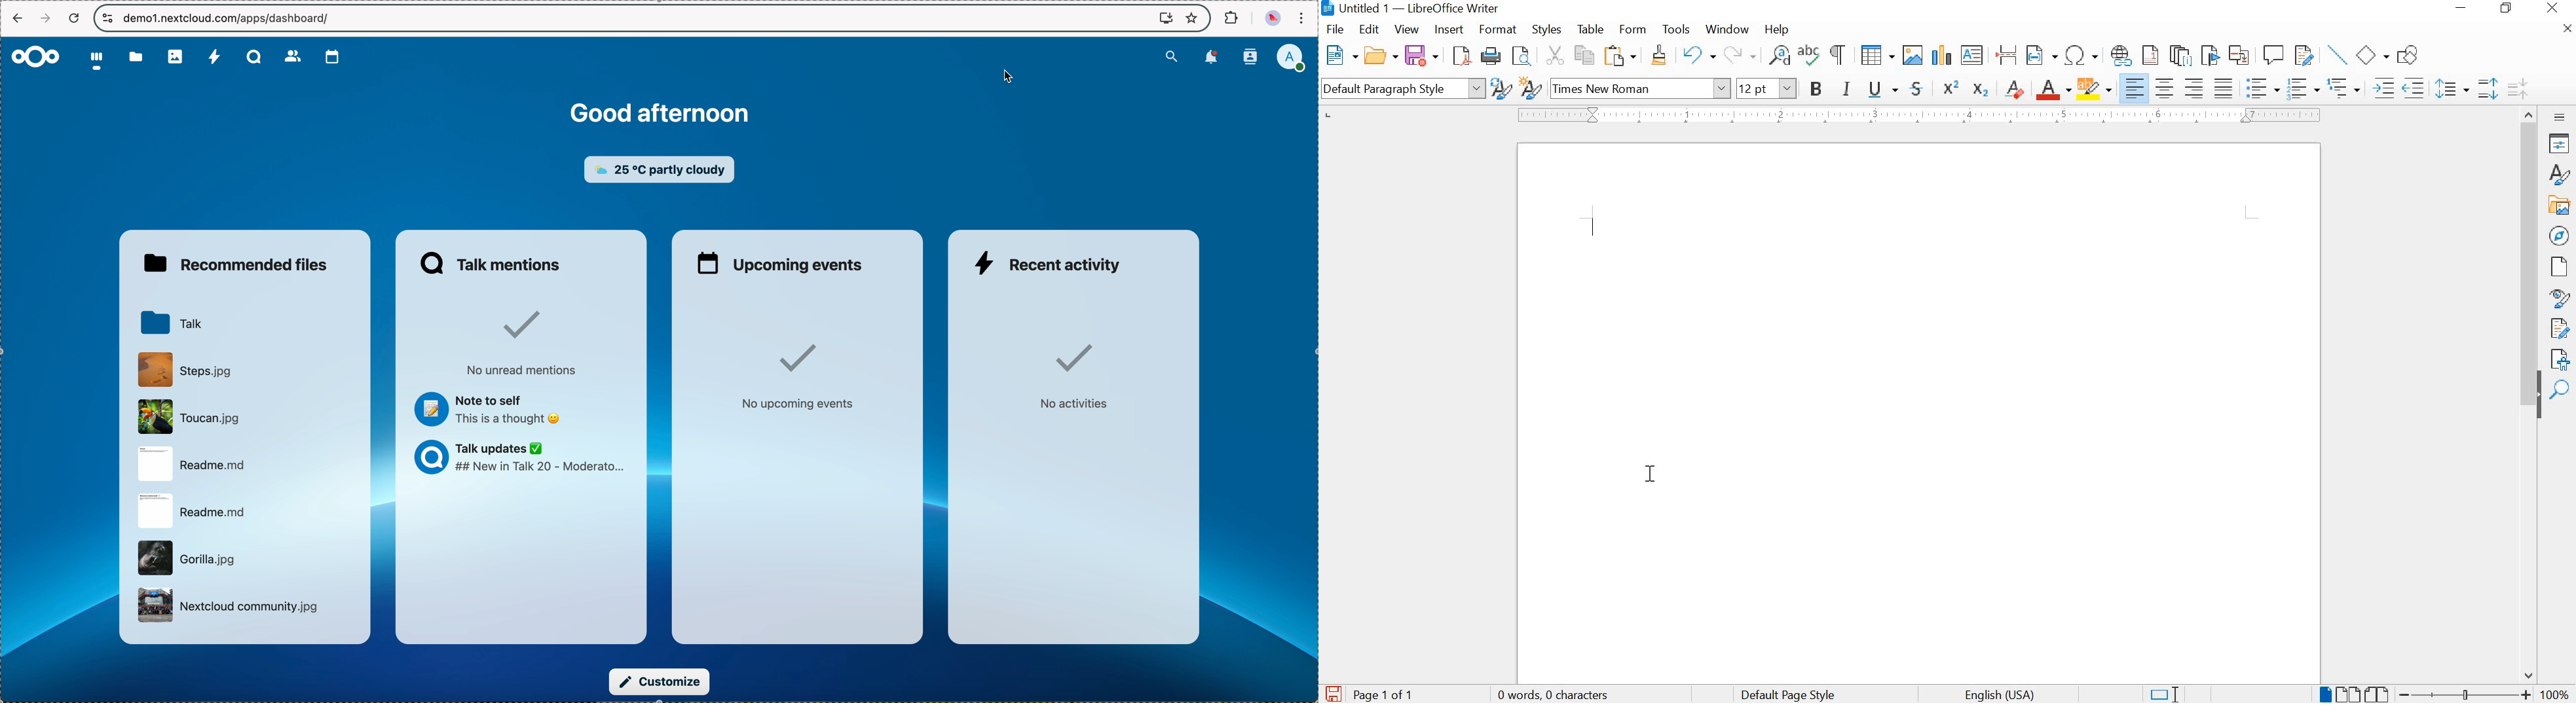 Image resolution: width=2576 pixels, height=728 pixels. What do you see at coordinates (1694, 57) in the screenshot?
I see `UNDO` at bounding box center [1694, 57].